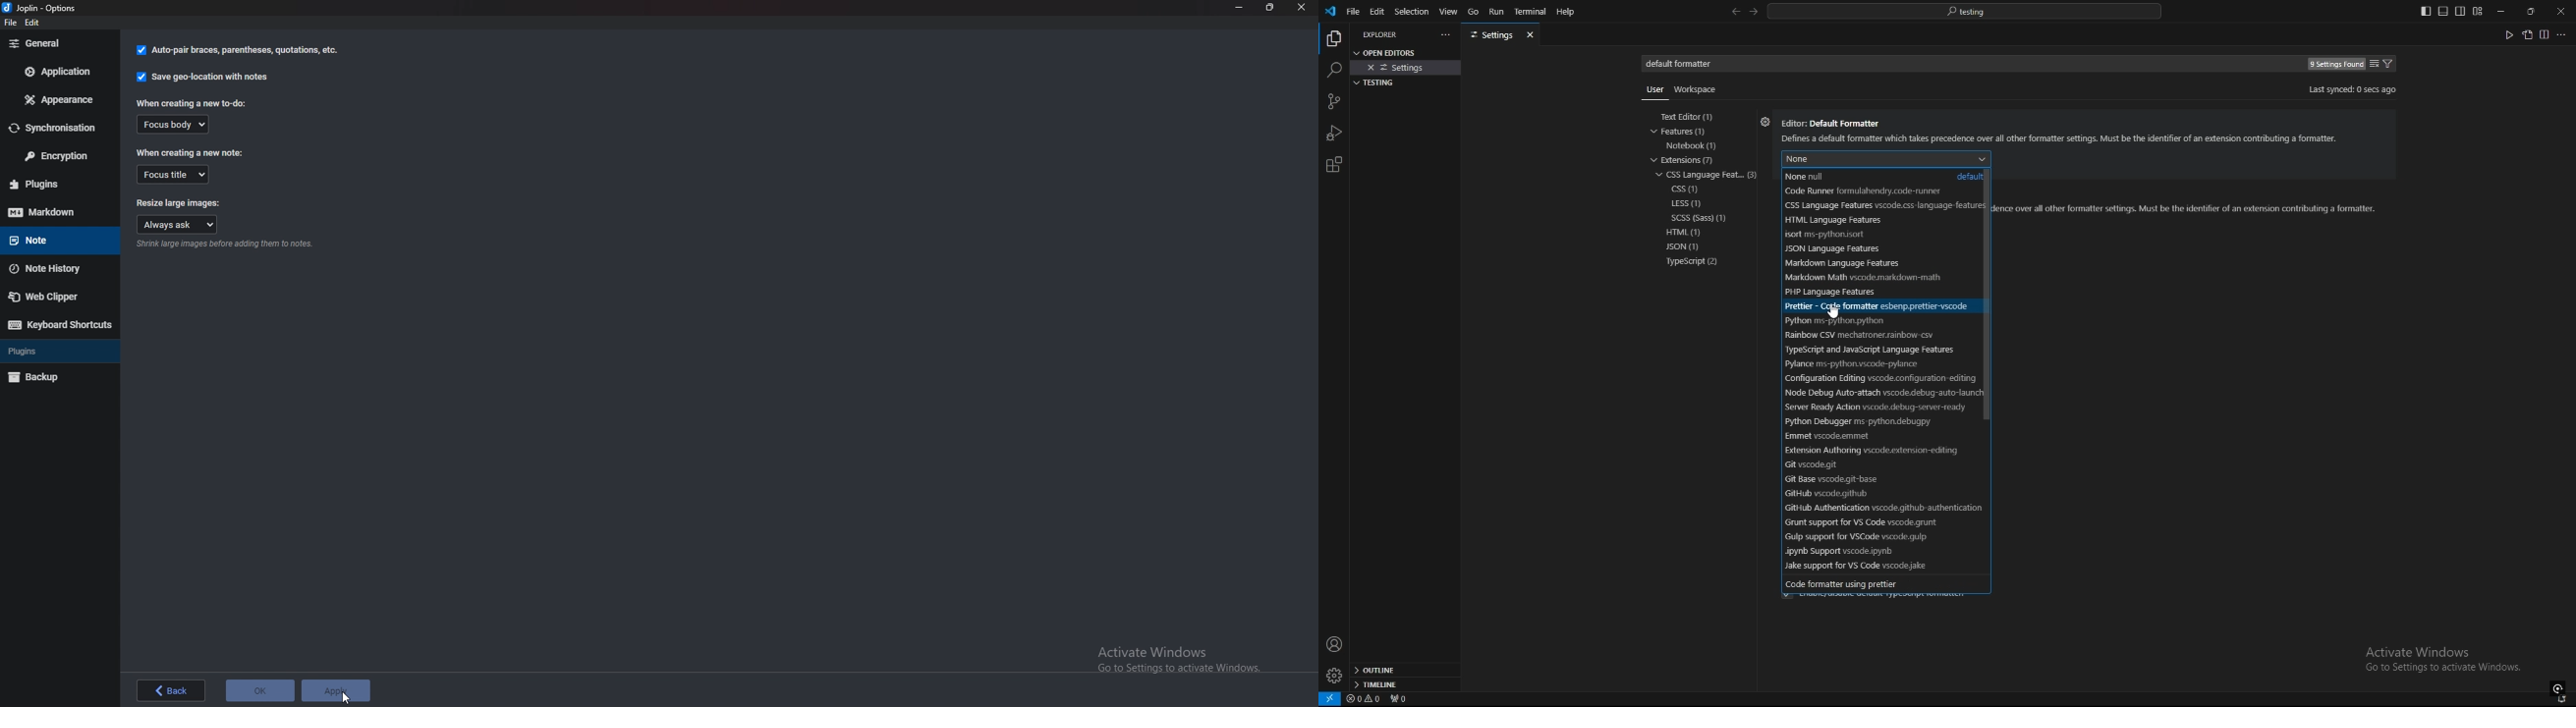 This screenshot has width=2576, height=728. Describe the element at coordinates (194, 103) in the screenshot. I see `When creating a new to do` at that location.